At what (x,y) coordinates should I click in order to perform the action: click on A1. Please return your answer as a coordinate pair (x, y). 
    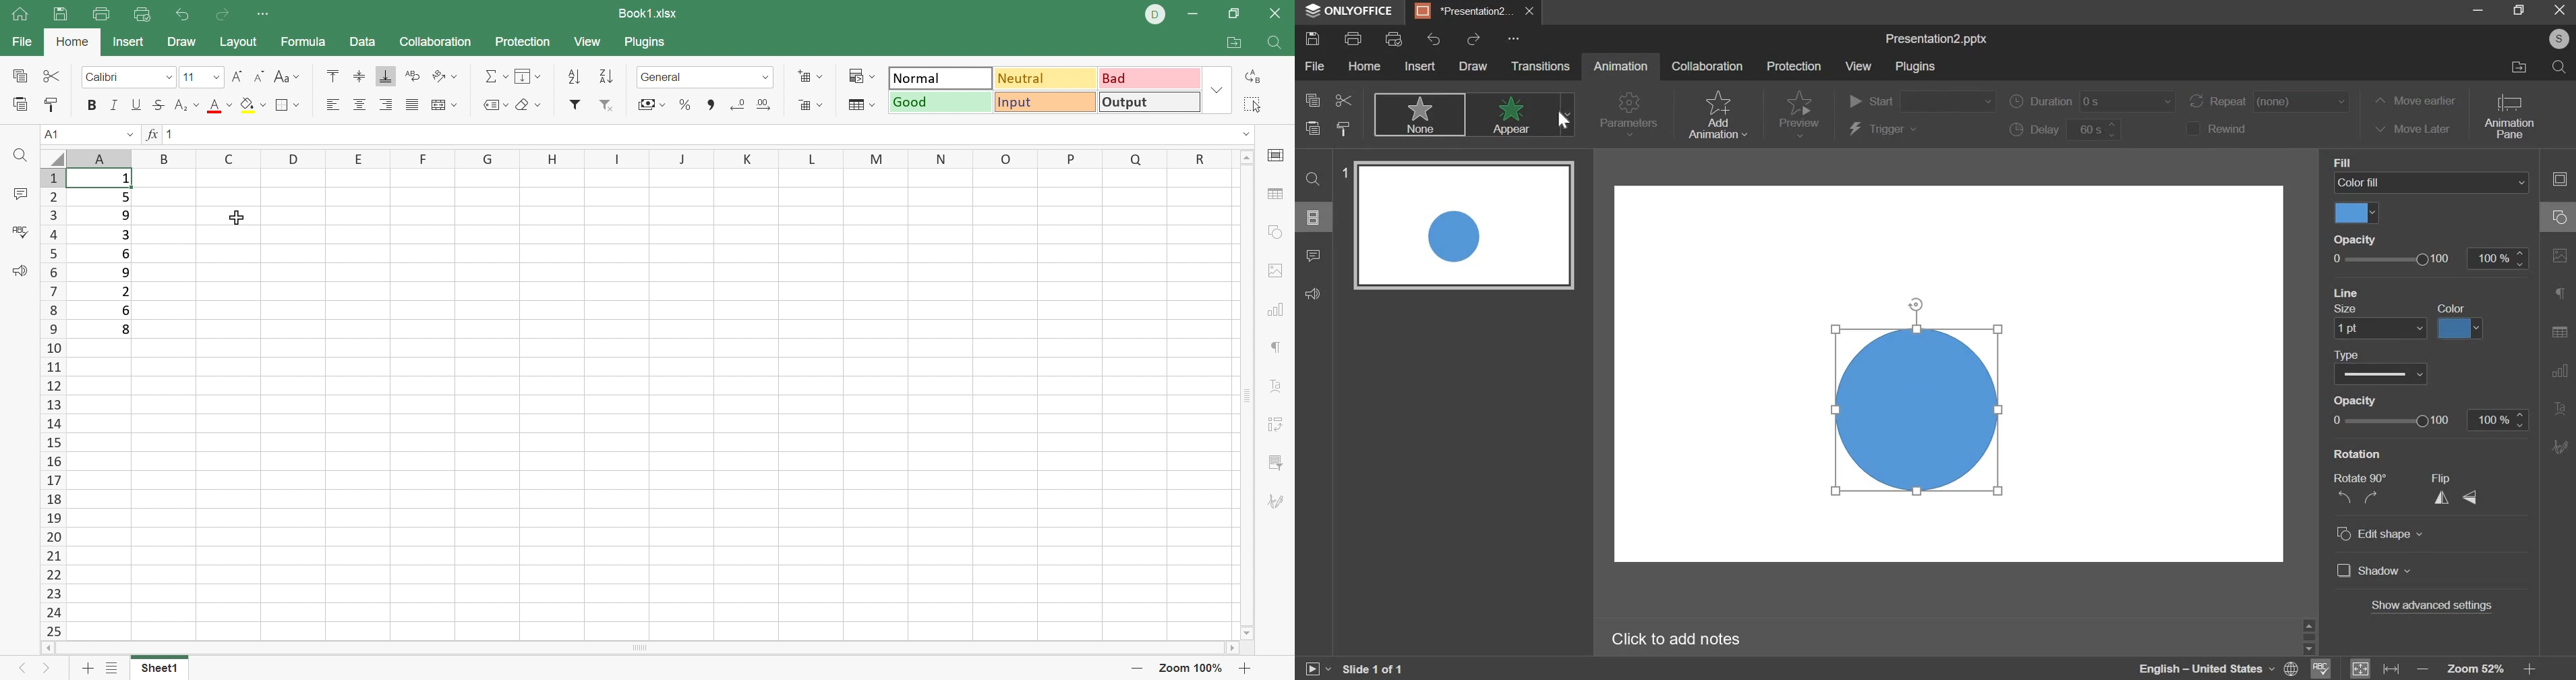
    Looking at the image, I should click on (57, 134).